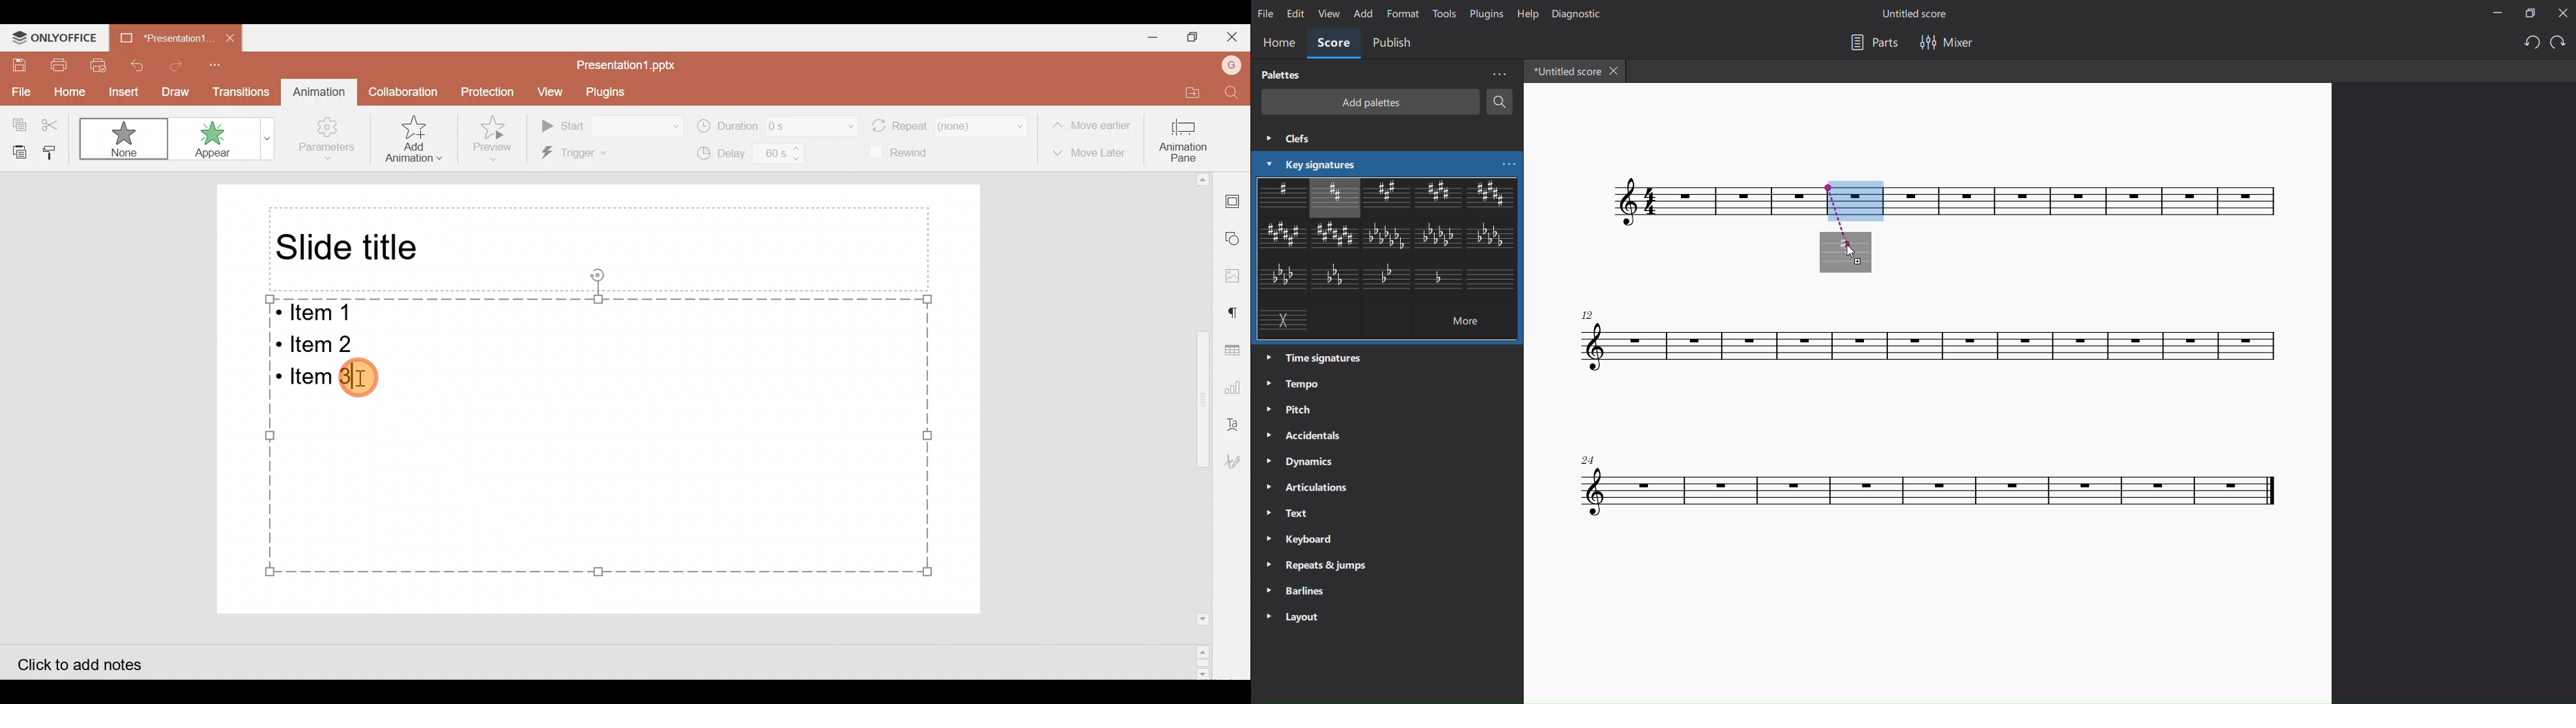 The width and height of the screenshot is (2576, 728). Describe the element at coordinates (1239, 203) in the screenshot. I see `Slide settings` at that location.